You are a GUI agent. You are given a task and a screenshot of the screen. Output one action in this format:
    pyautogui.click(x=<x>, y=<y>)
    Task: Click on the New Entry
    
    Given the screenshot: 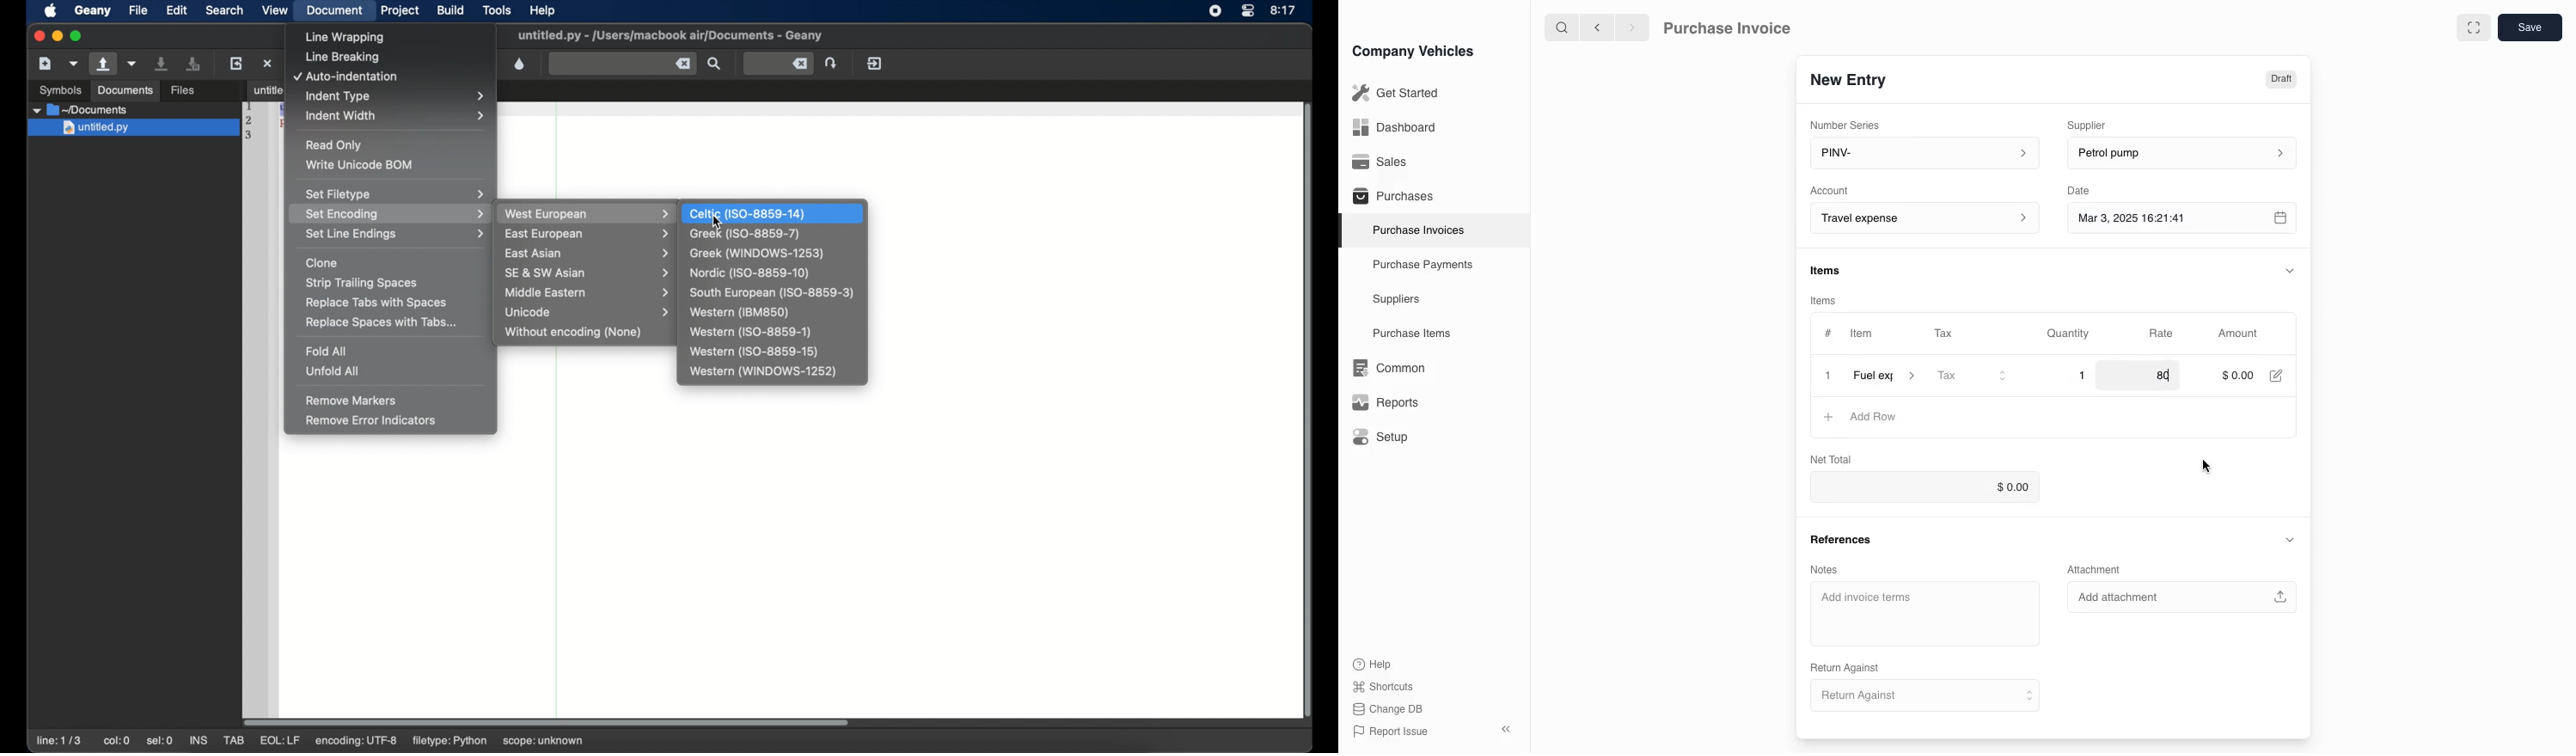 What is the action you would take?
    pyautogui.click(x=1857, y=78)
    